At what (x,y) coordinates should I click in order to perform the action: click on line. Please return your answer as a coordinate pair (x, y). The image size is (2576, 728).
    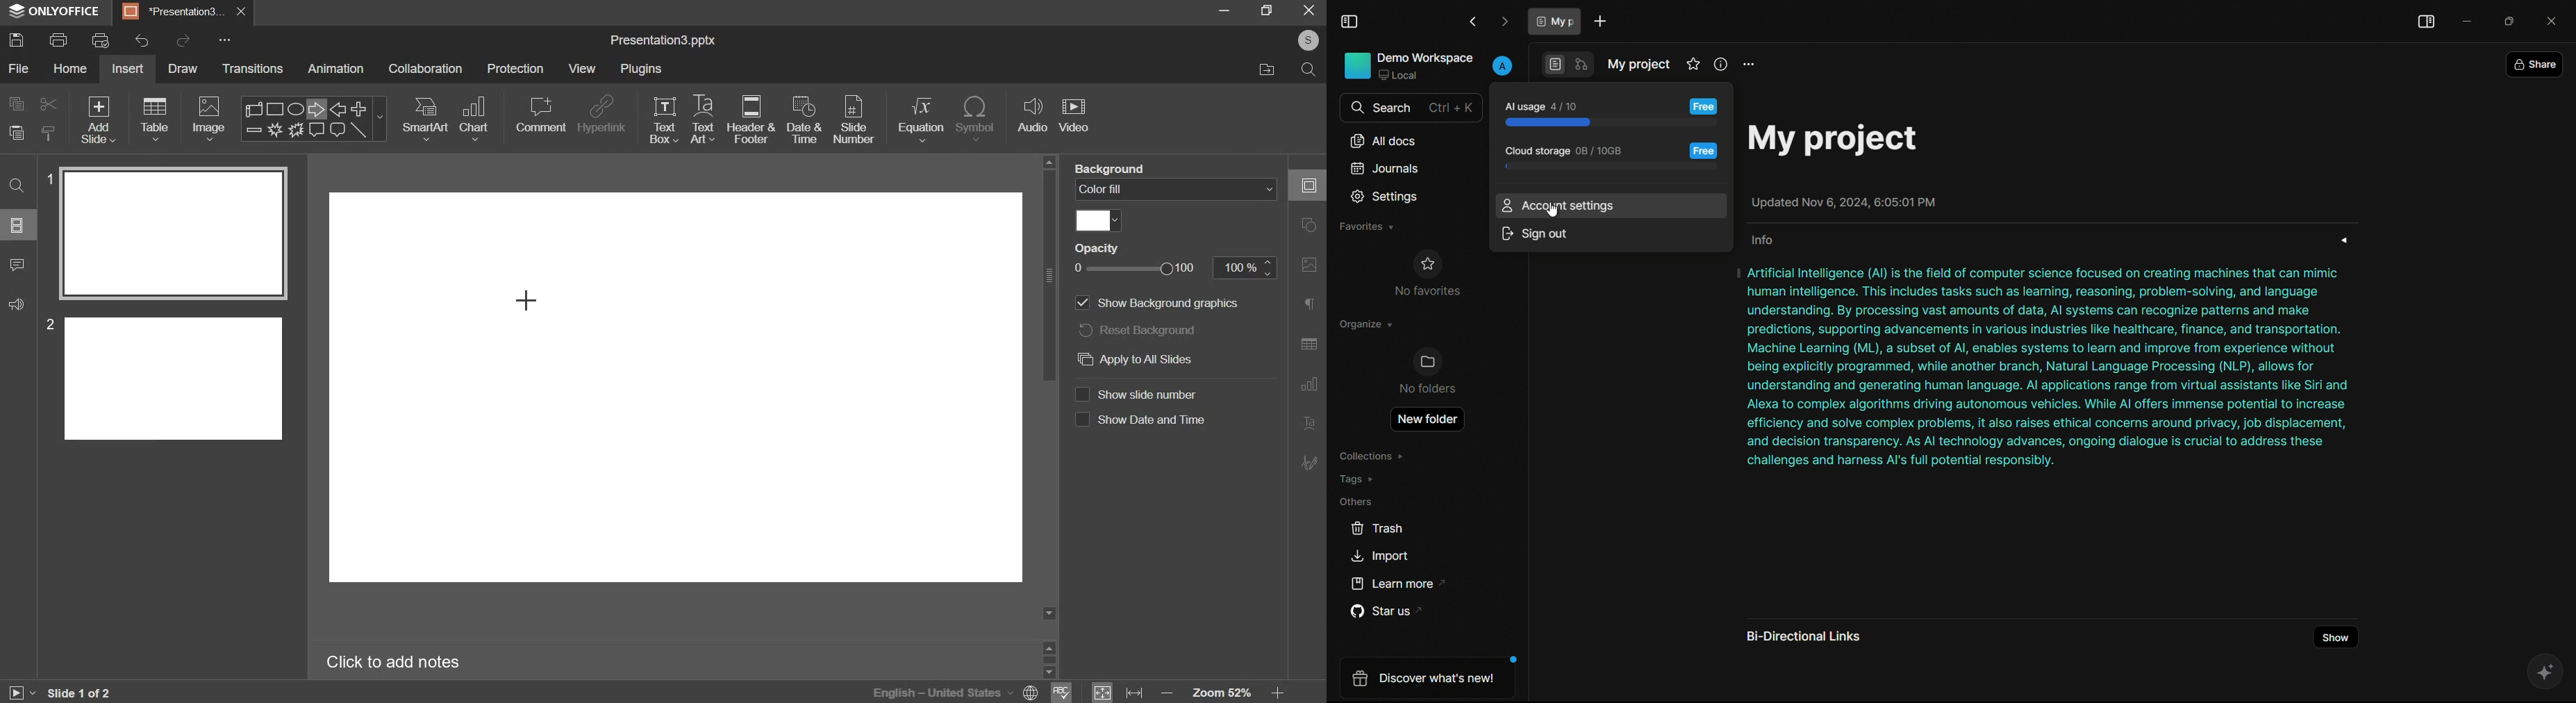
    Looking at the image, I should click on (359, 130).